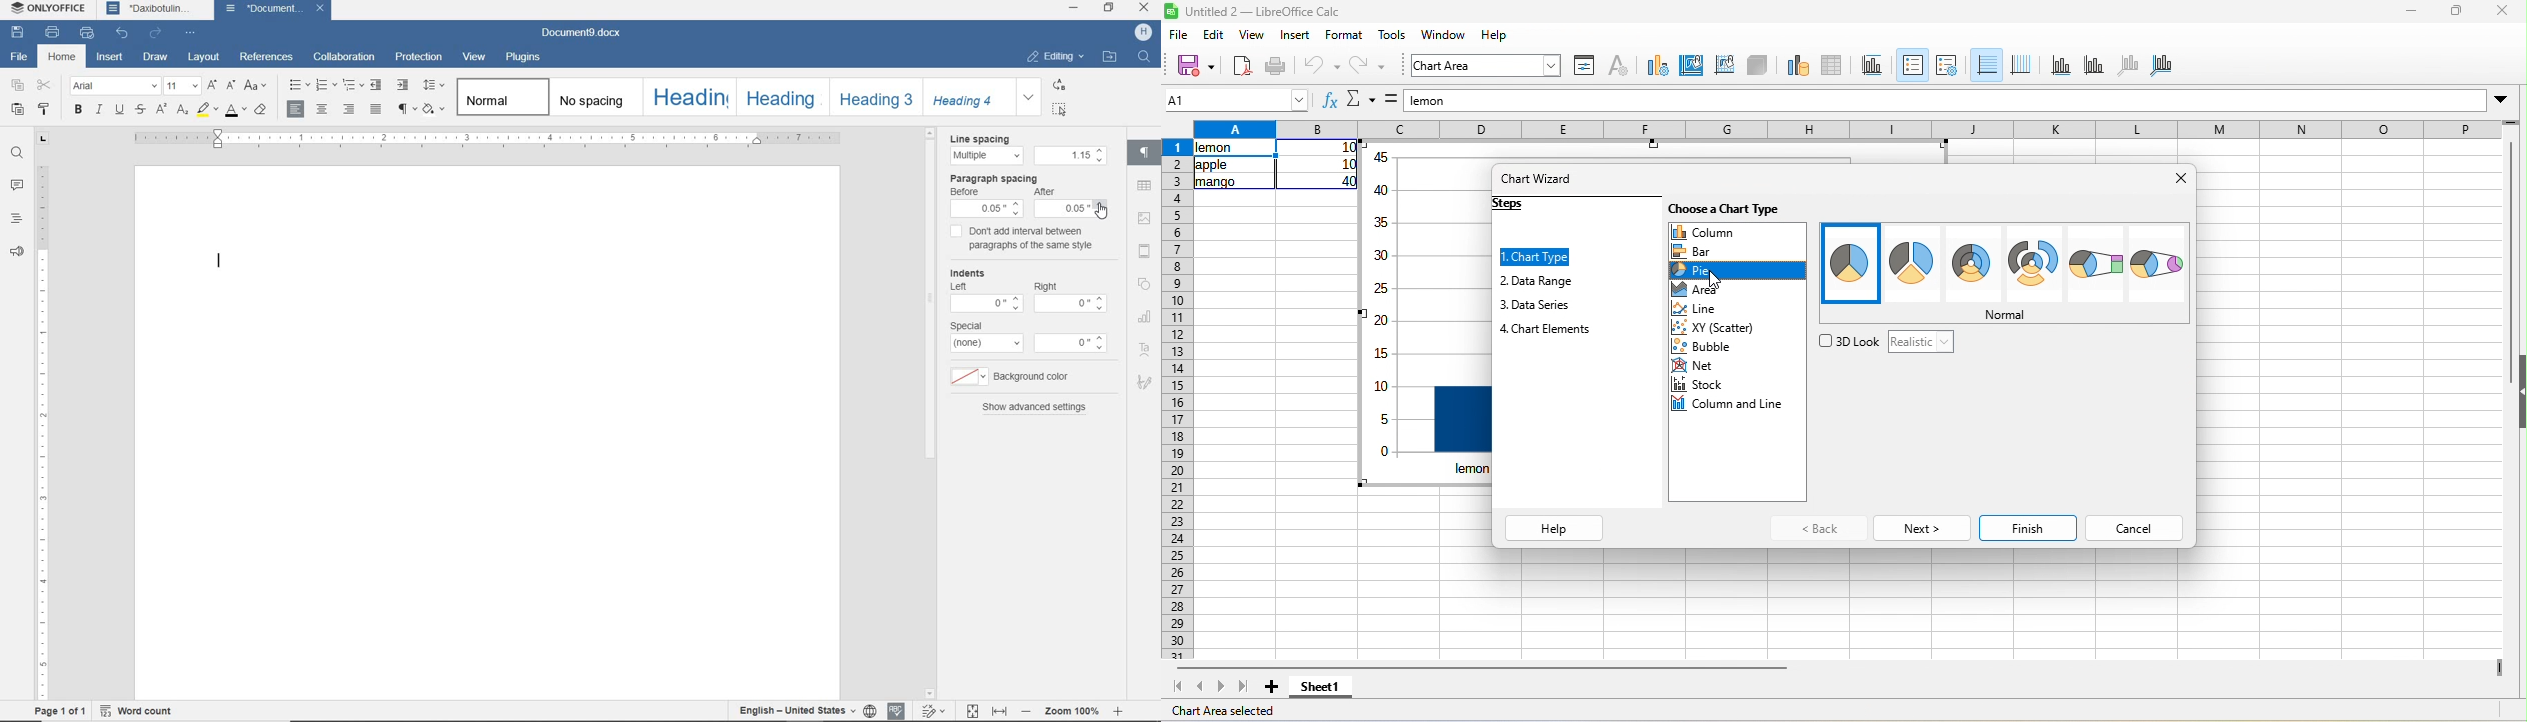 This screenshot has height=728, width=2548. What do you see at coordinates (1146, 350) in the screenshot?
I see `text art` at bounding box center [1146, 350].